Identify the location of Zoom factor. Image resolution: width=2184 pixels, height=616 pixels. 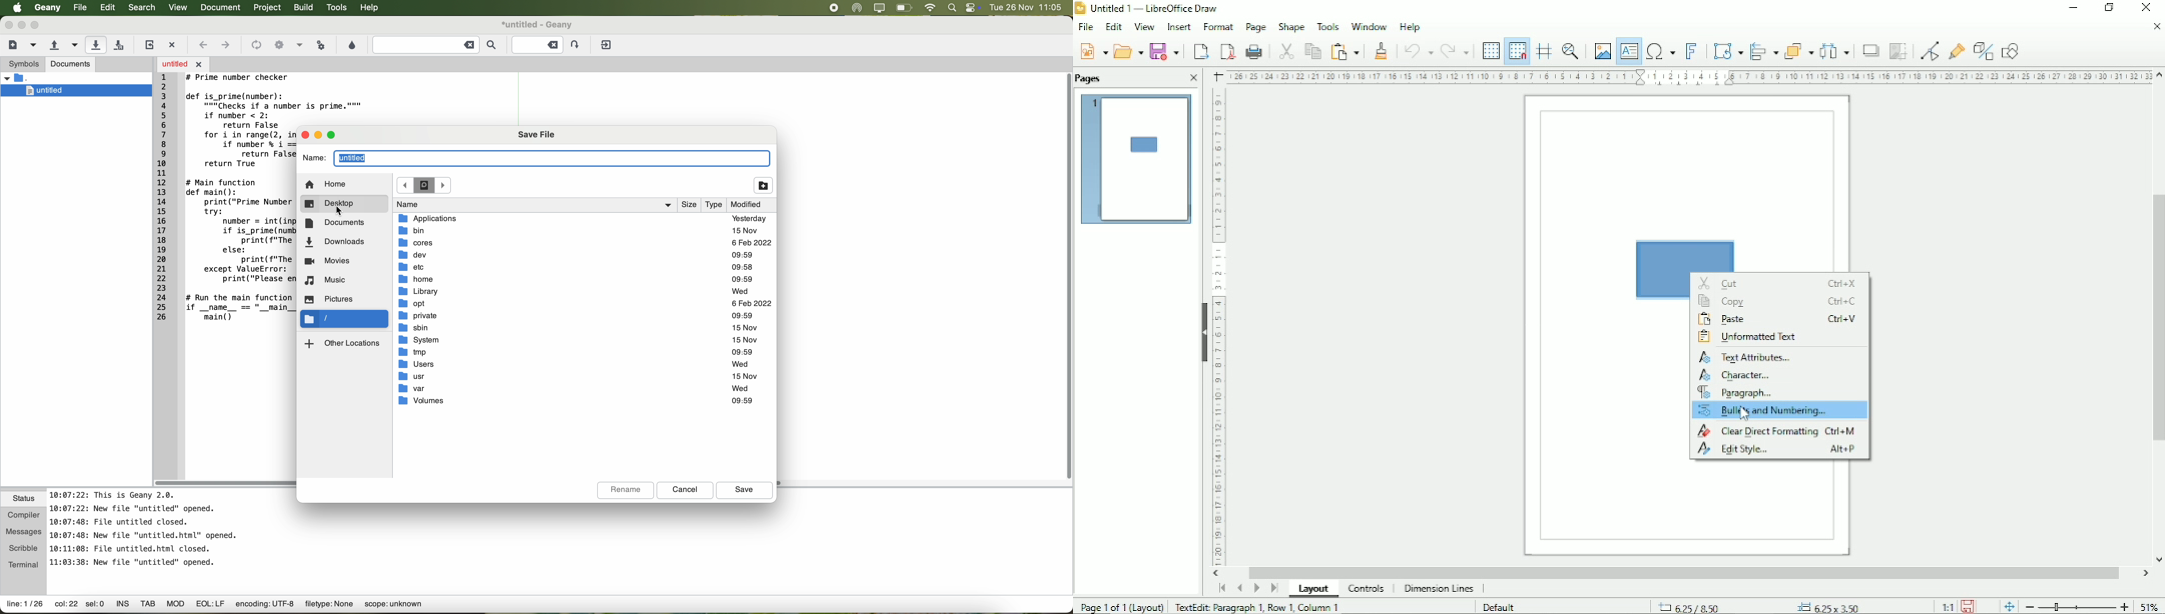
(2149, 605).